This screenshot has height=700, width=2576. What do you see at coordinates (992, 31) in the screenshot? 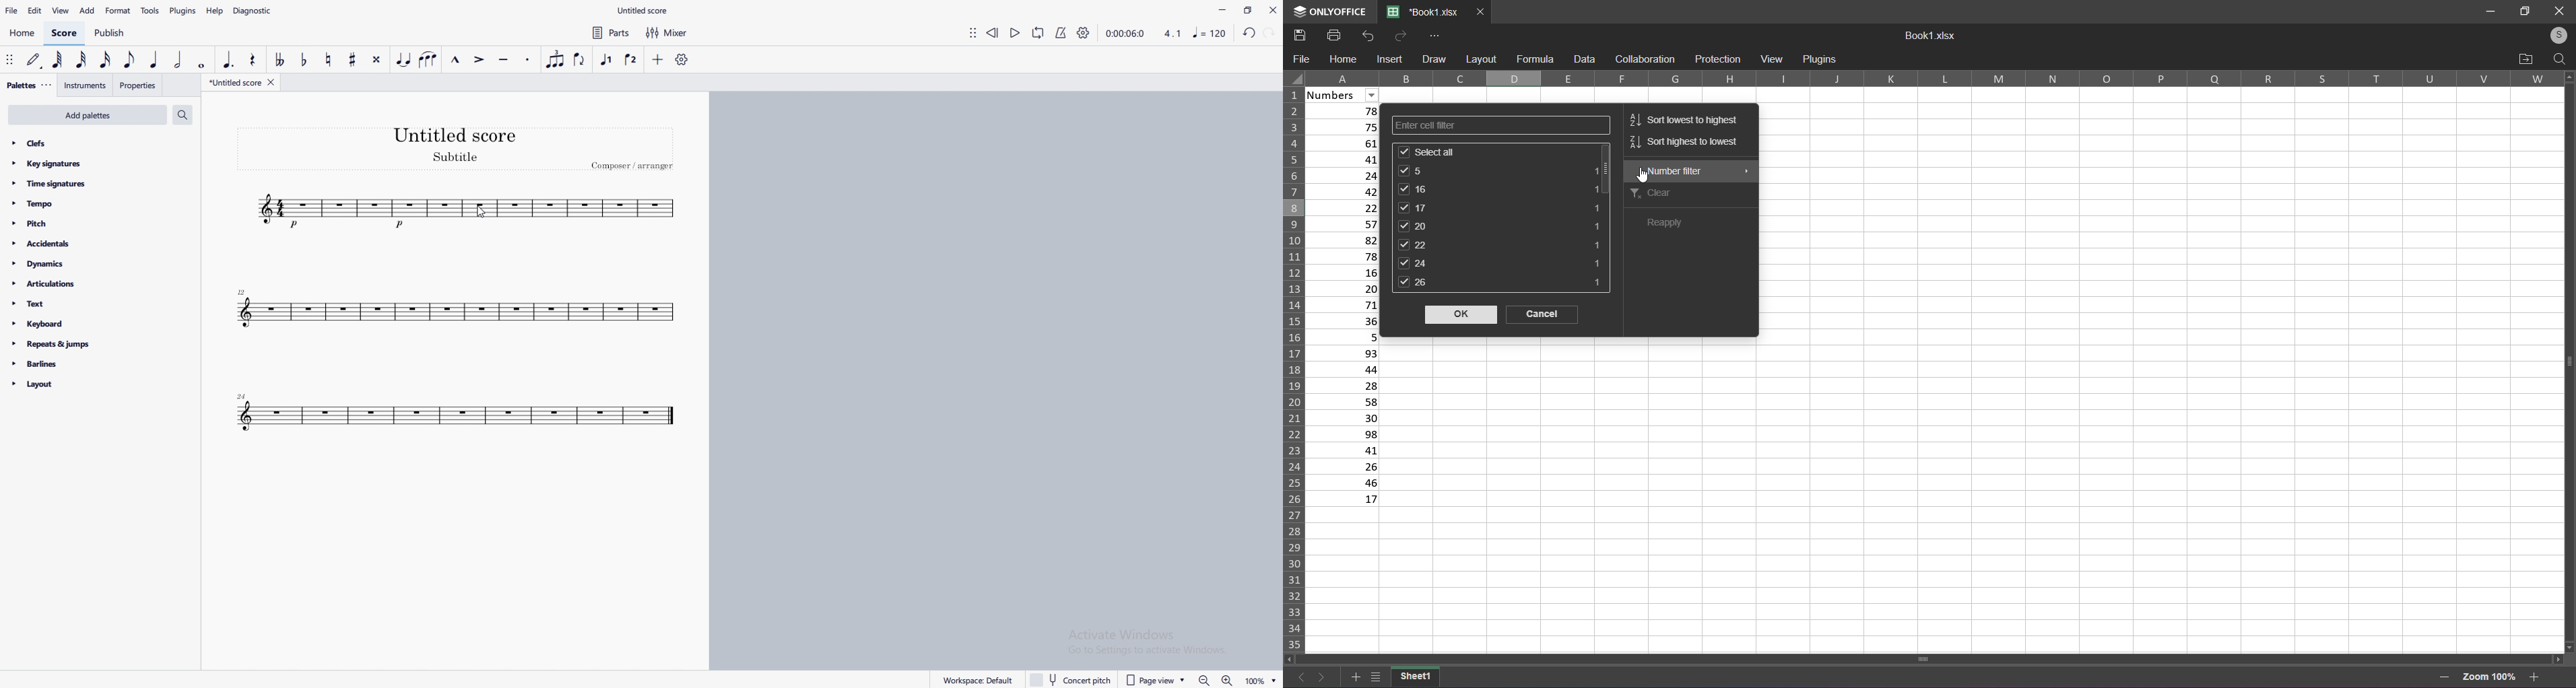
I see `rewind` at bounding box center [992, 31].